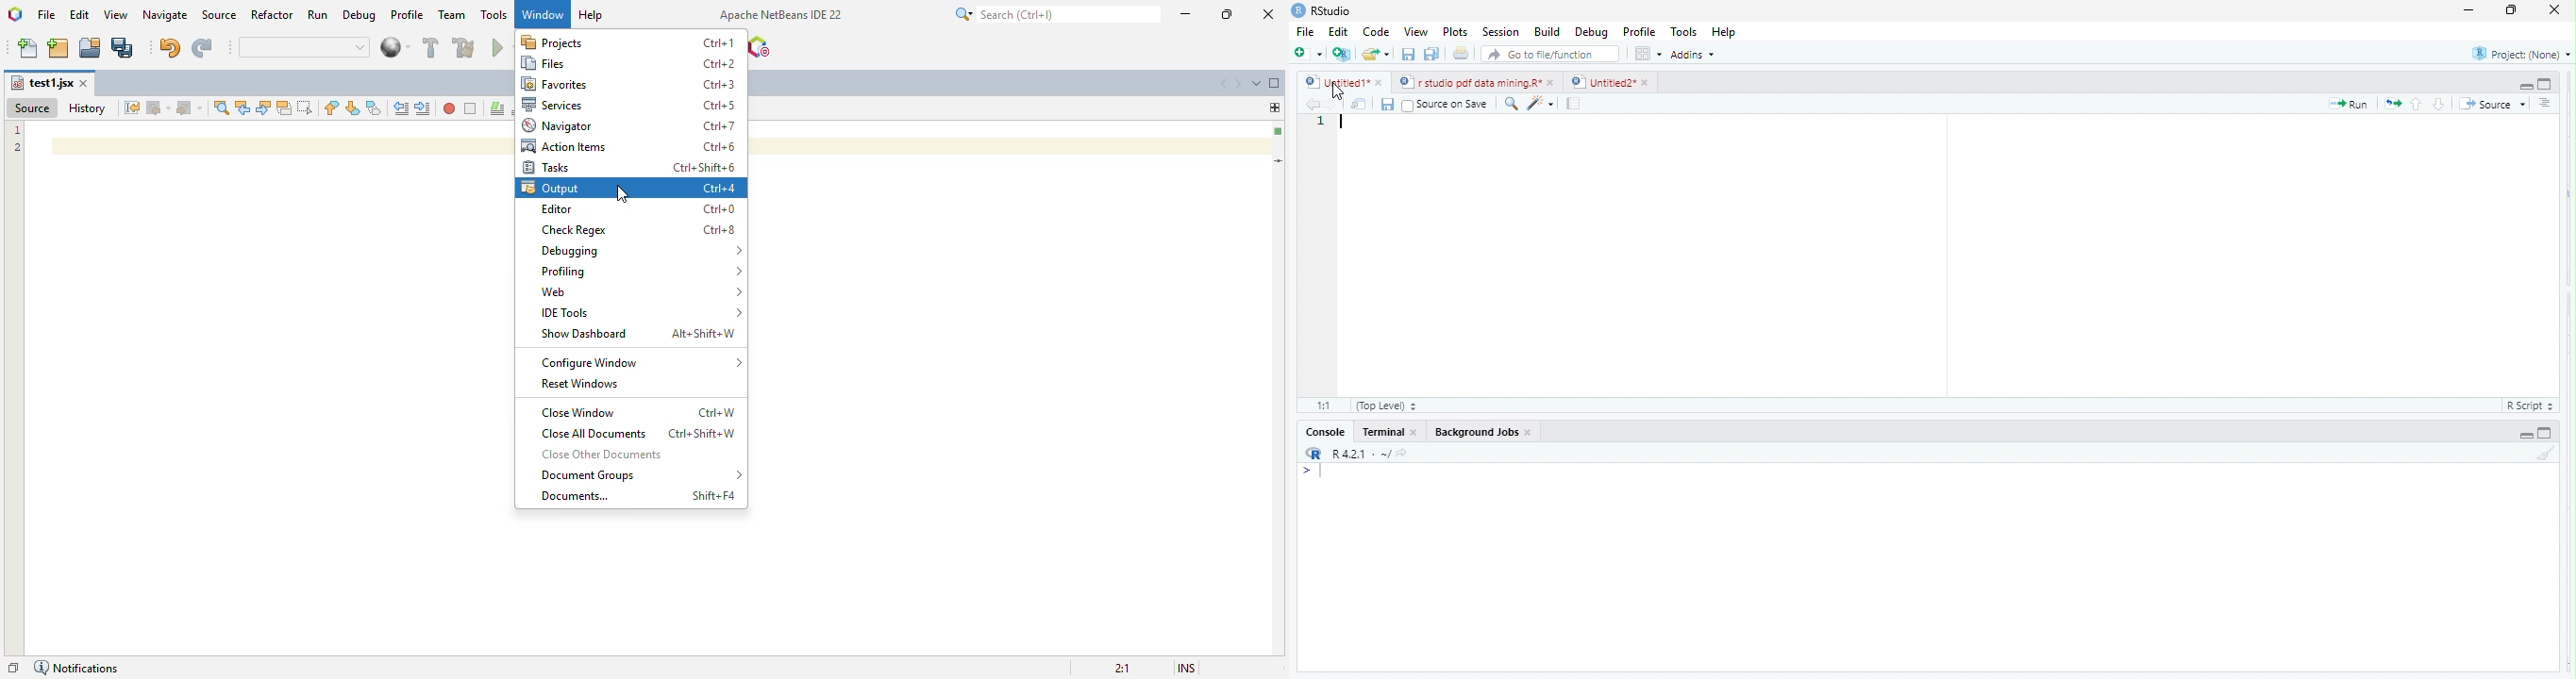  What do you see at coordinates (1592, 33) in the screenshot?
I see `Debug` at bounding box center [1592, 33].